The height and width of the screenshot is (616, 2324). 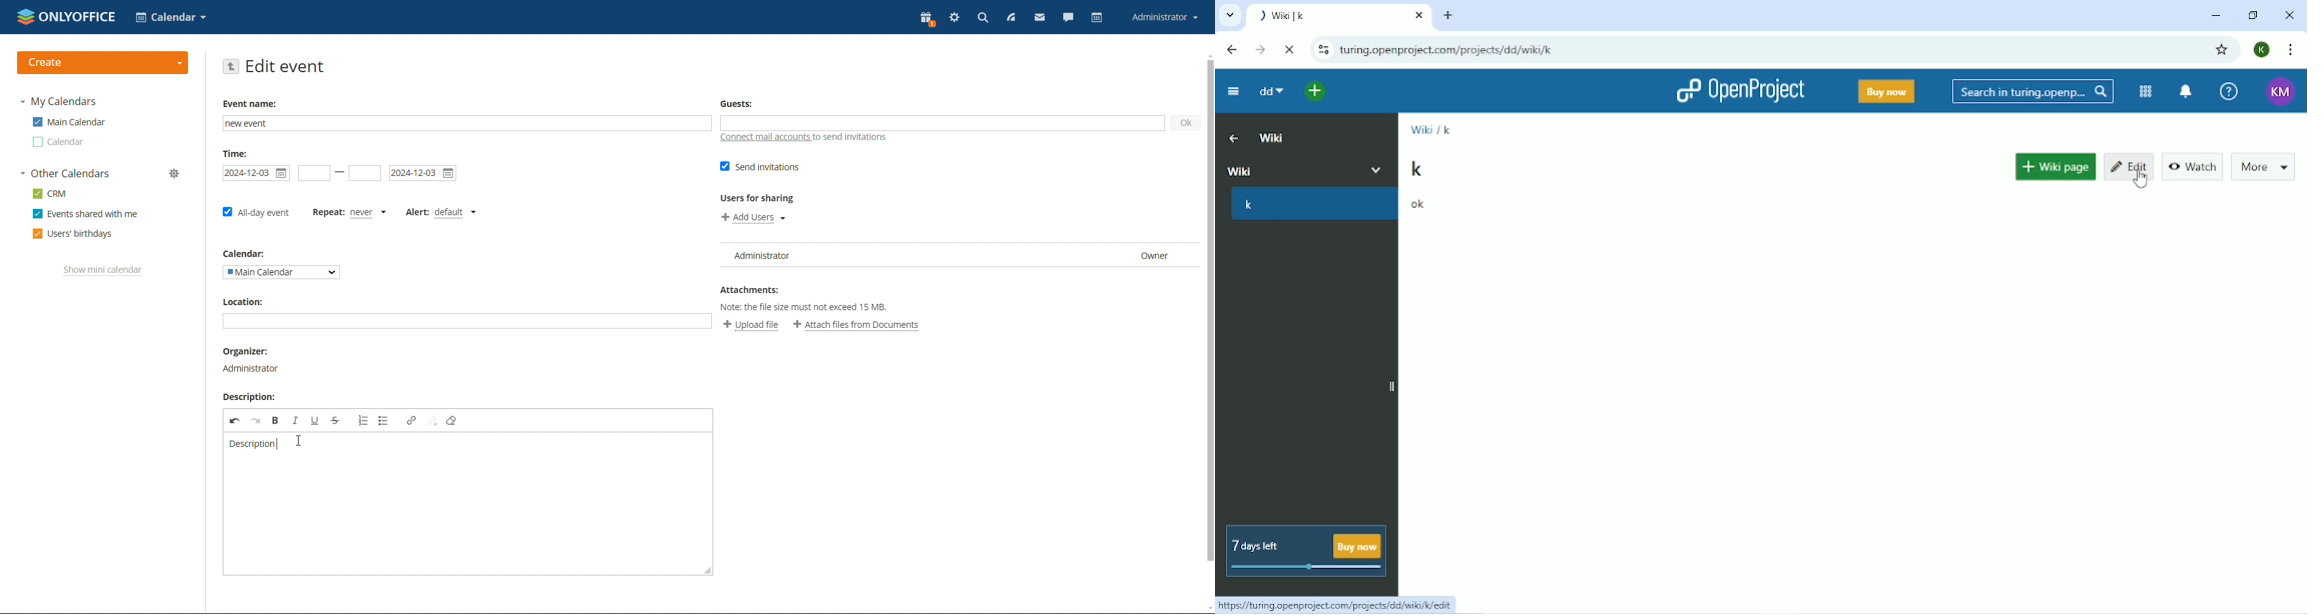 I want to click on To notification center, so click(x=2187, y=91).